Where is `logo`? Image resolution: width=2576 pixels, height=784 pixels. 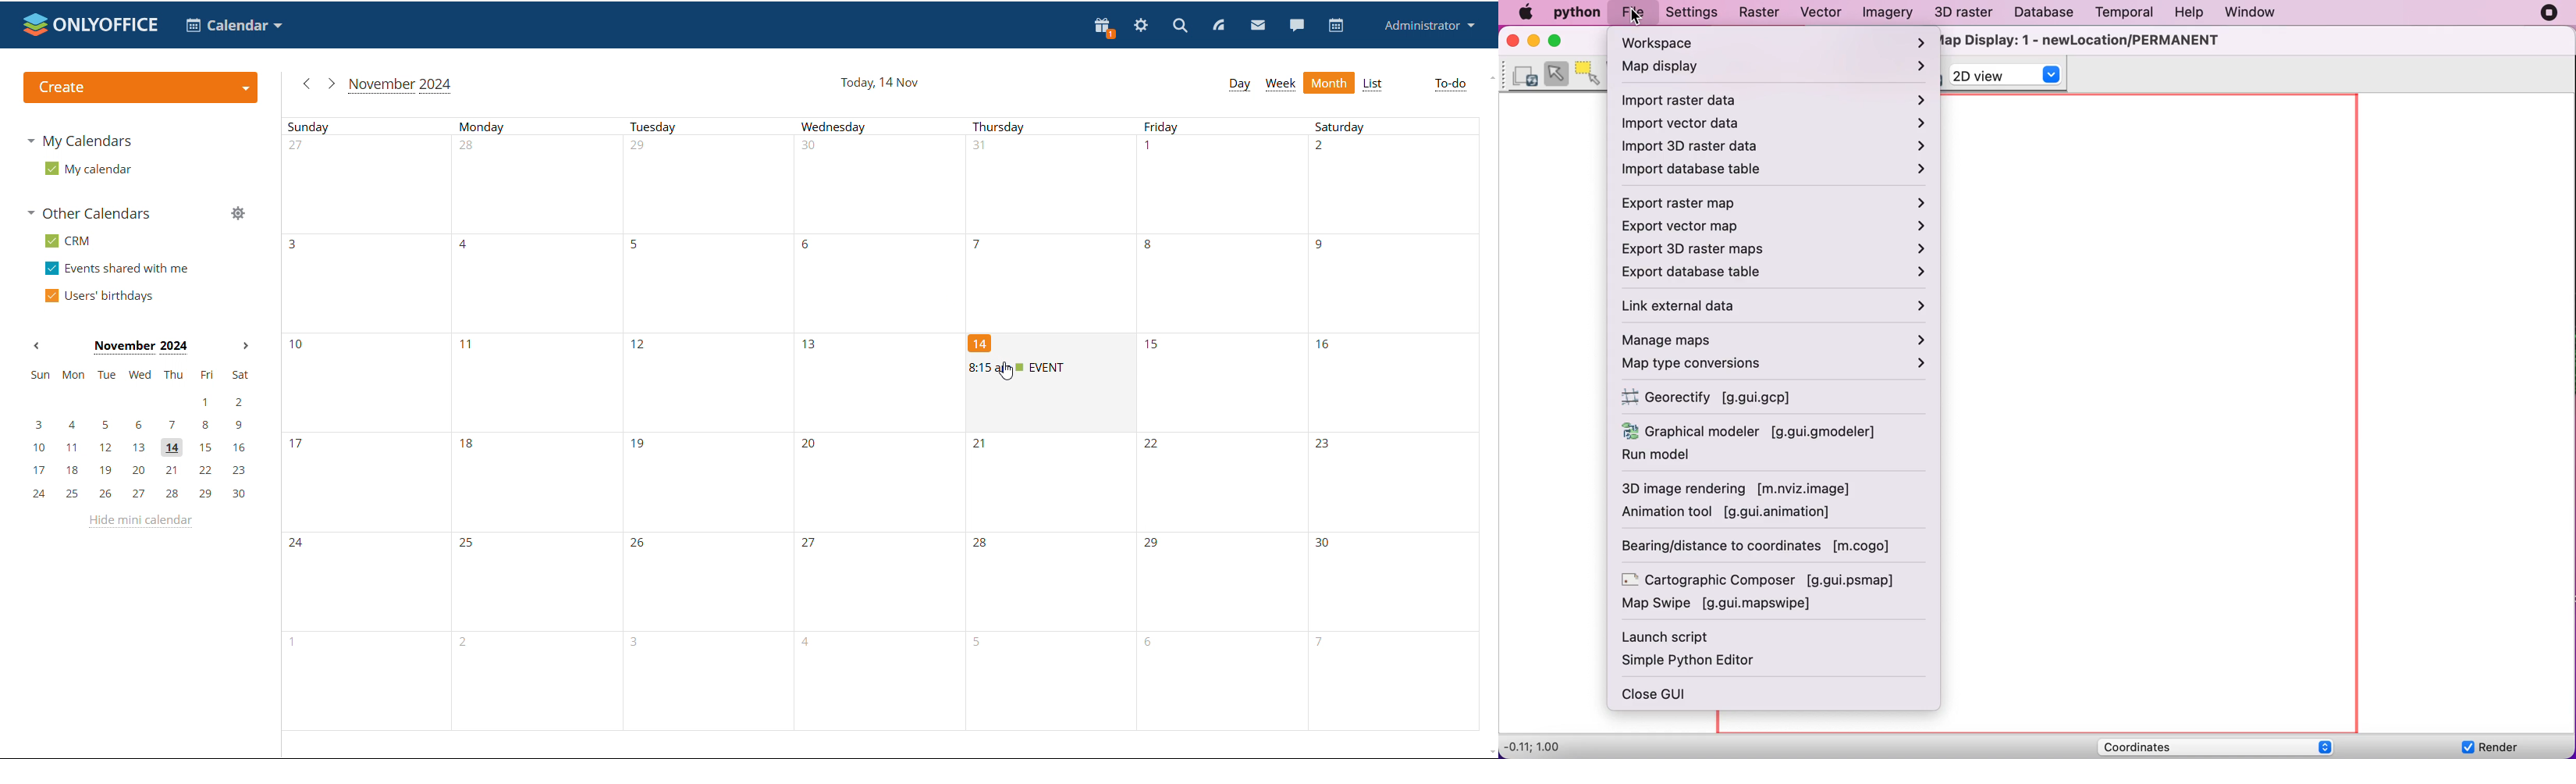 logo is located at coordinates (91, 24).